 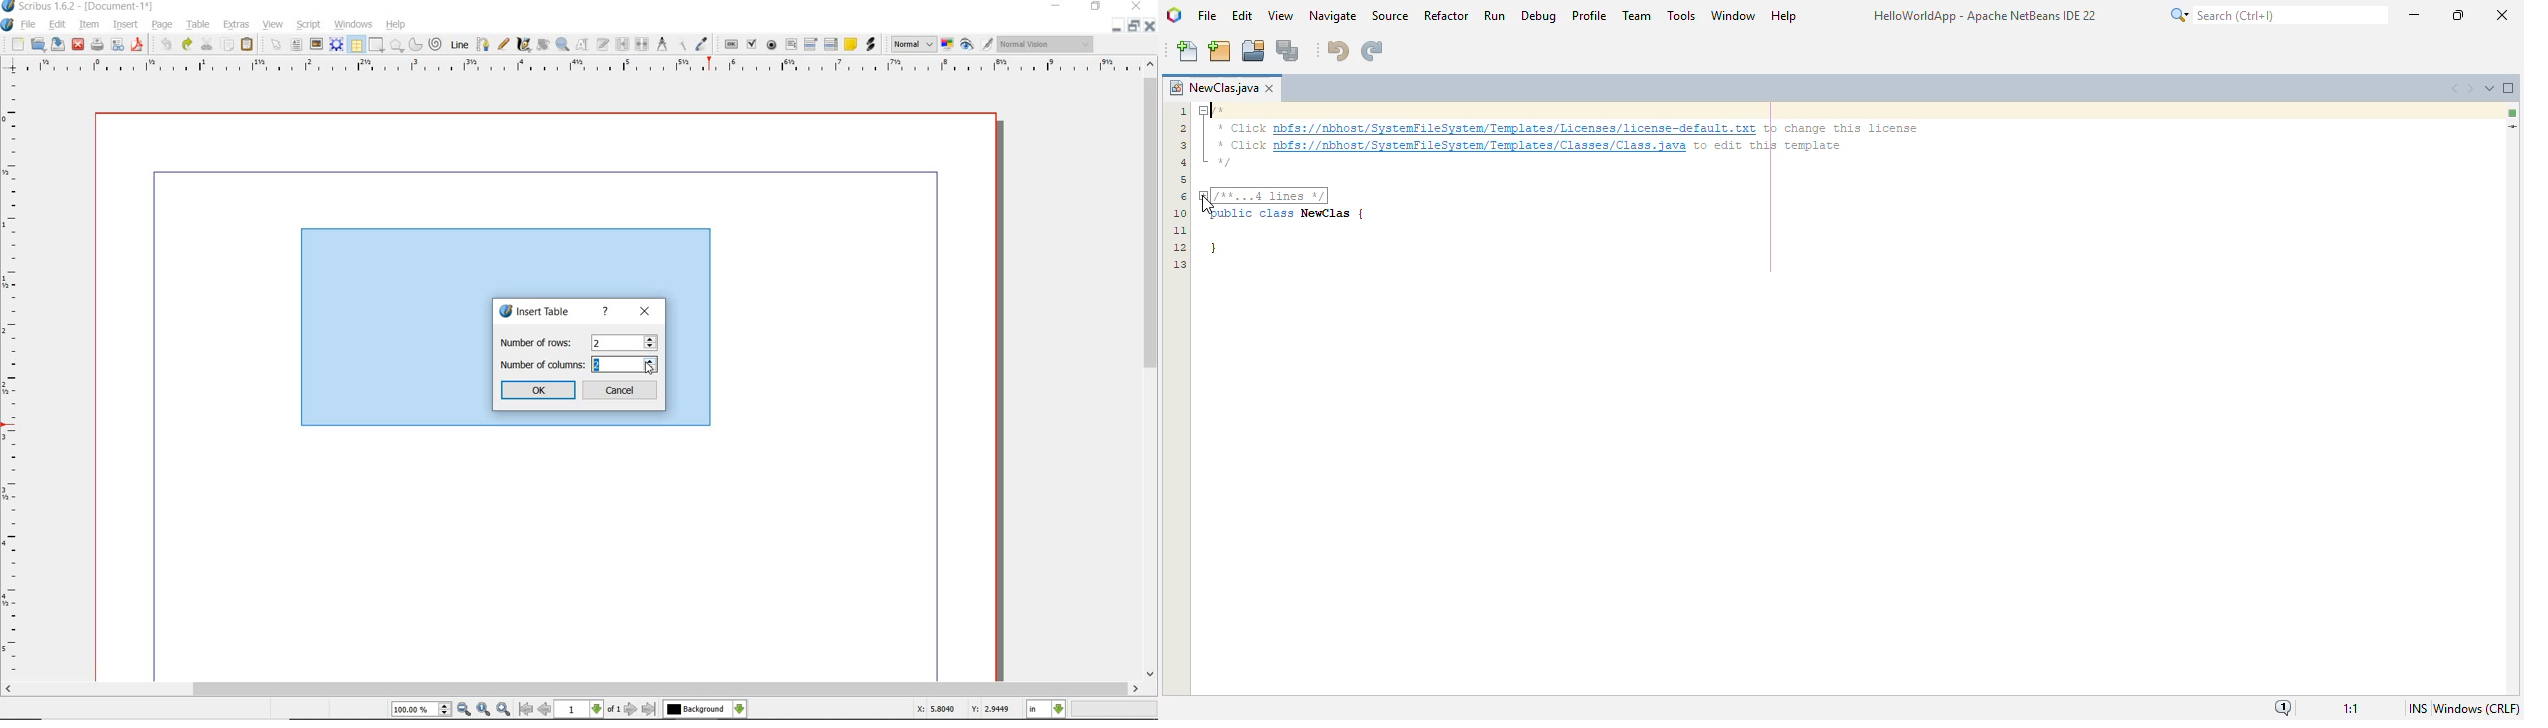 I want to click on rotate item, so click(x=542, y=46).